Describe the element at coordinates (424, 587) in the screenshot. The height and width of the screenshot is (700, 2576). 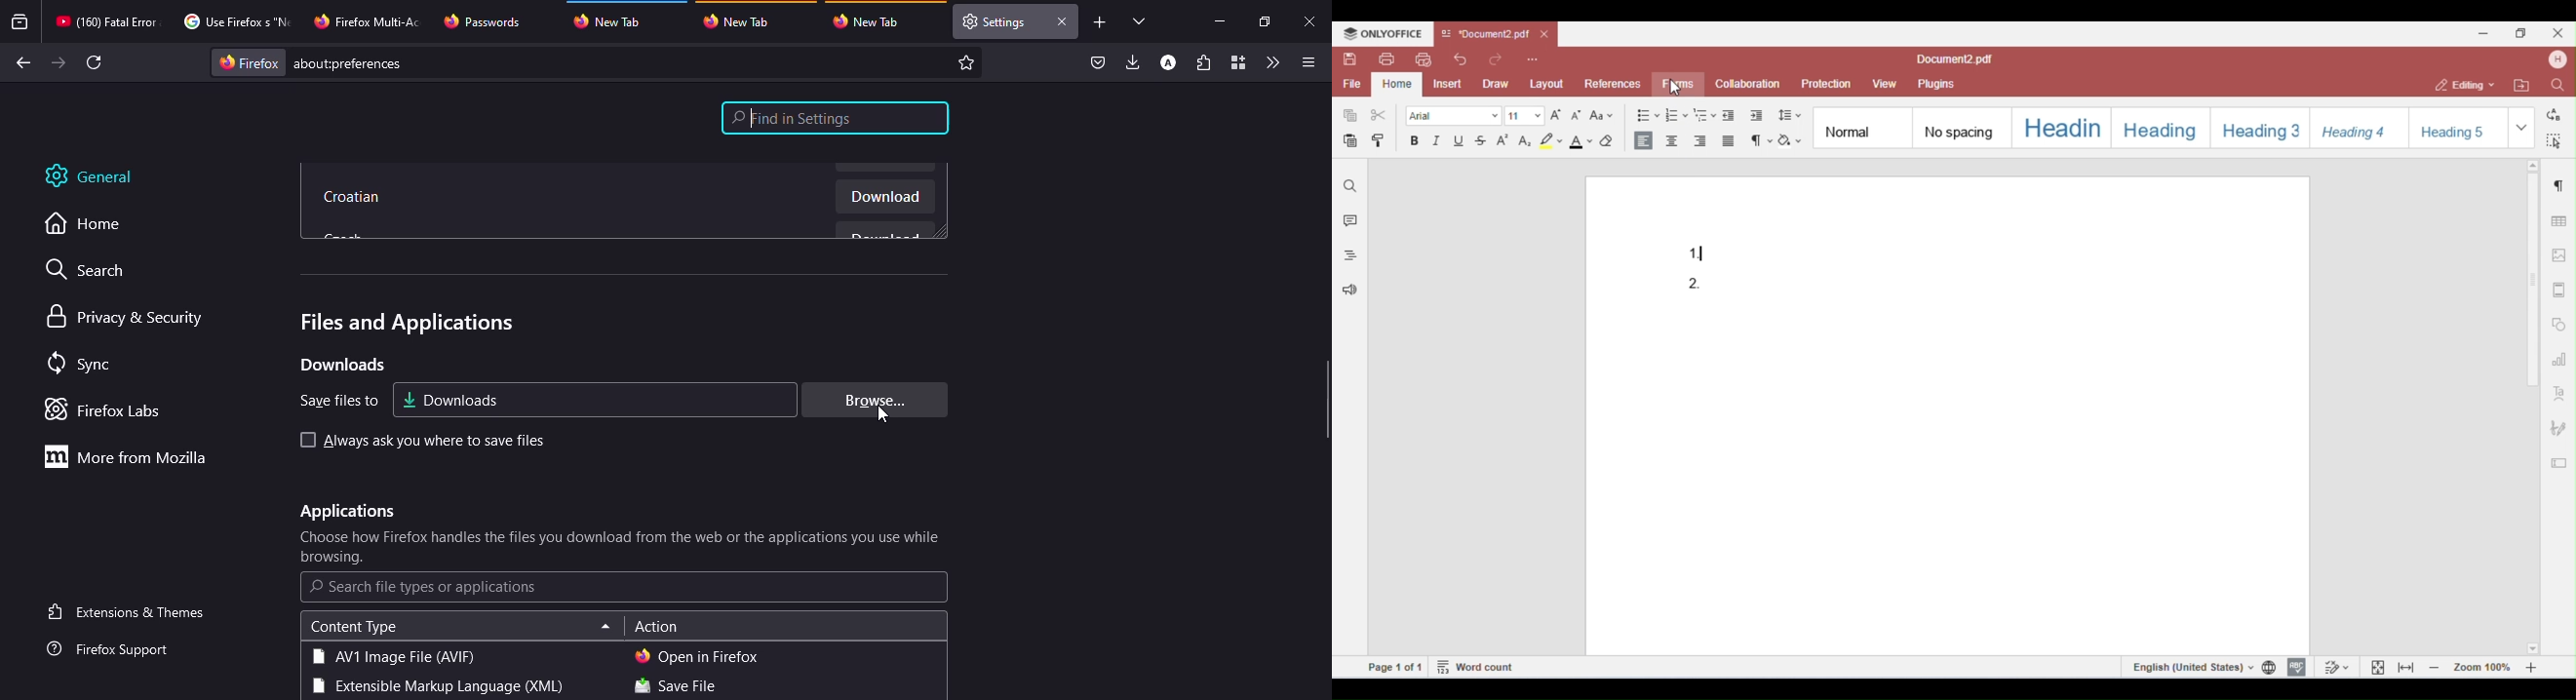
I see `search` at that location.